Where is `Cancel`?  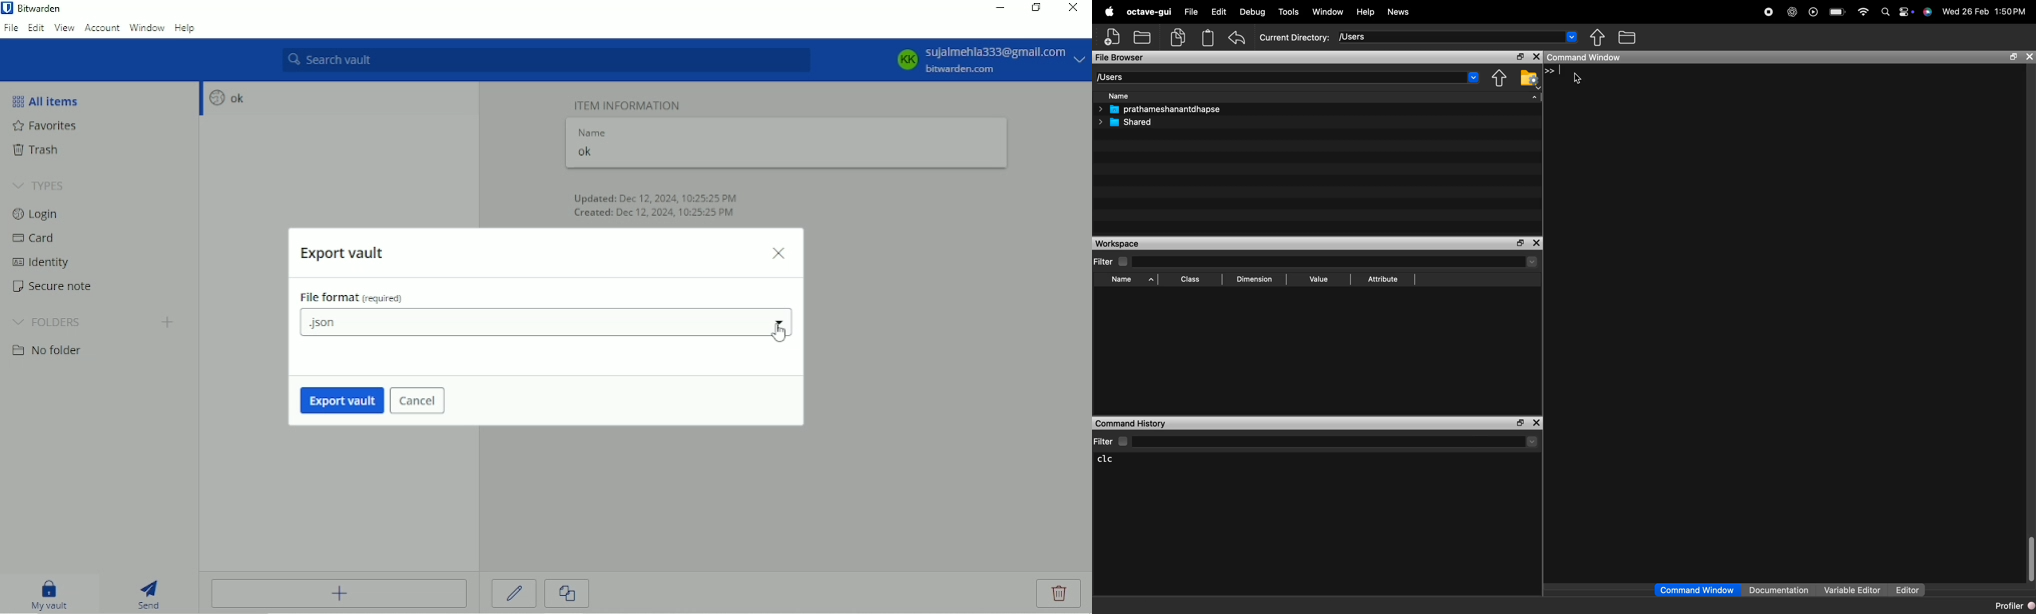 Cancel is located at coordinates (418, 402).